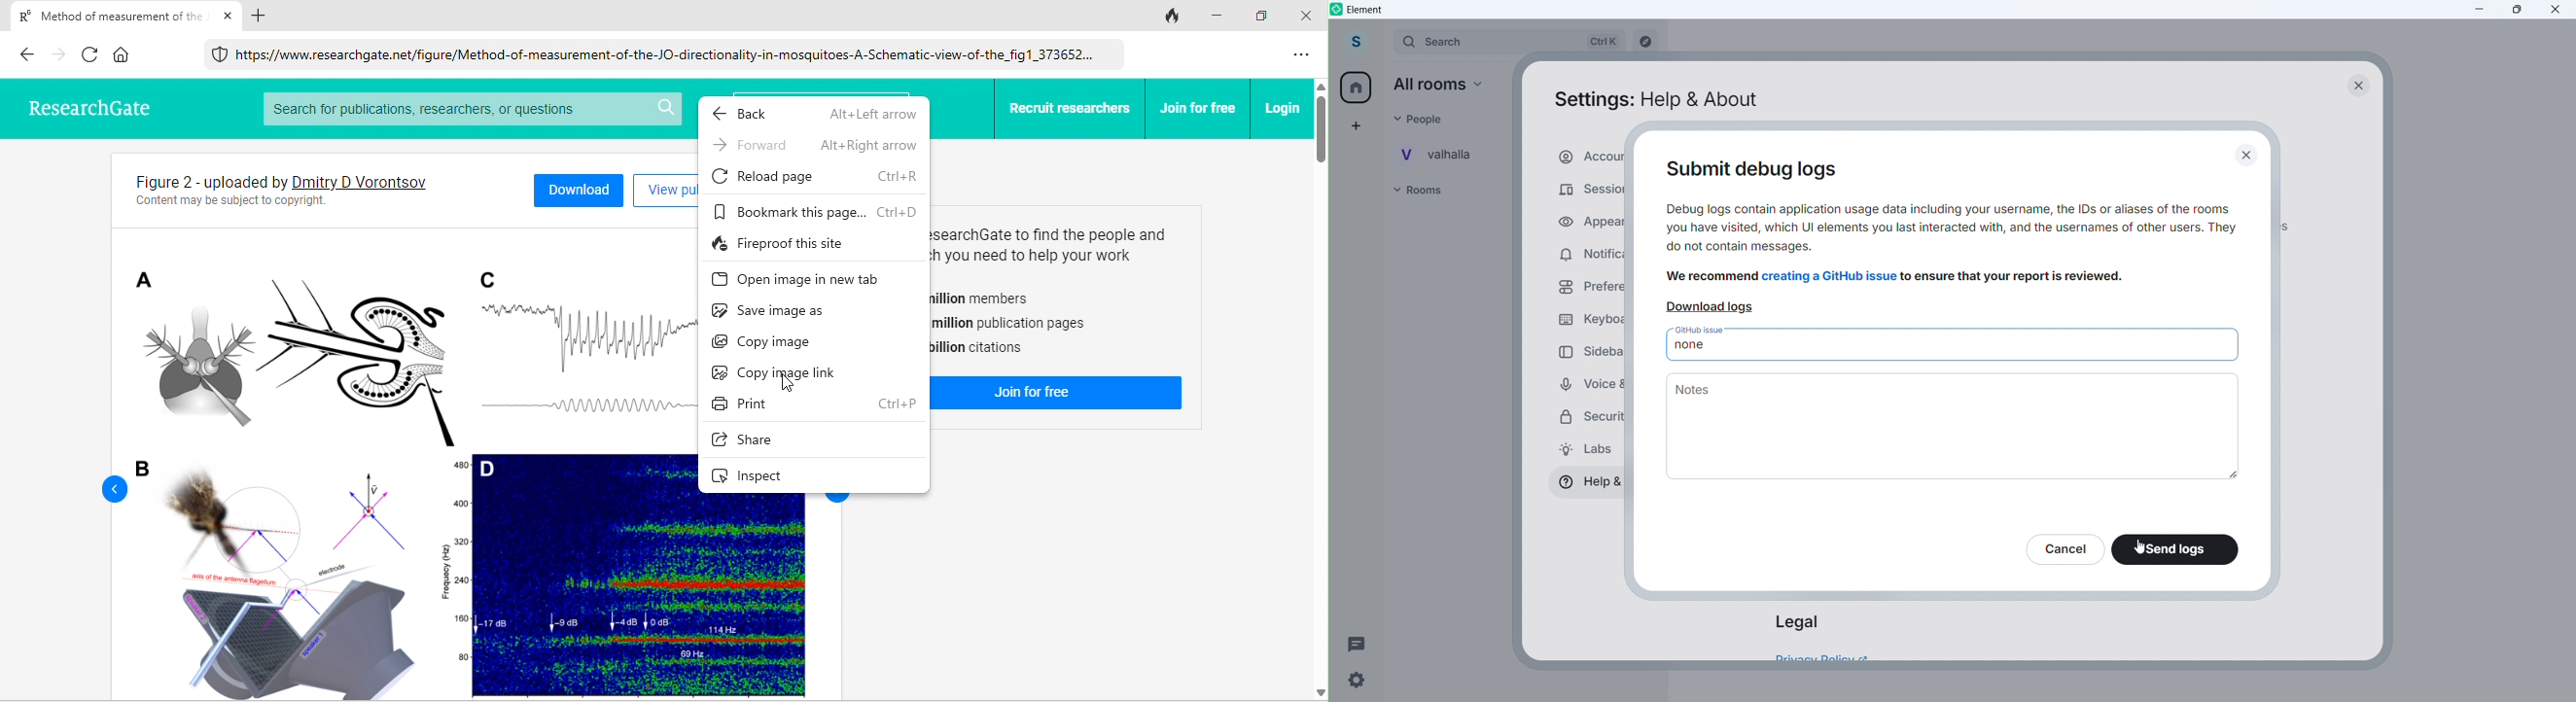 This screenshot has height=728, width=2576. Describe the element at coordinates (106, 15) in the screenshot. I see `Metho of measurement - tab name ` at that location.